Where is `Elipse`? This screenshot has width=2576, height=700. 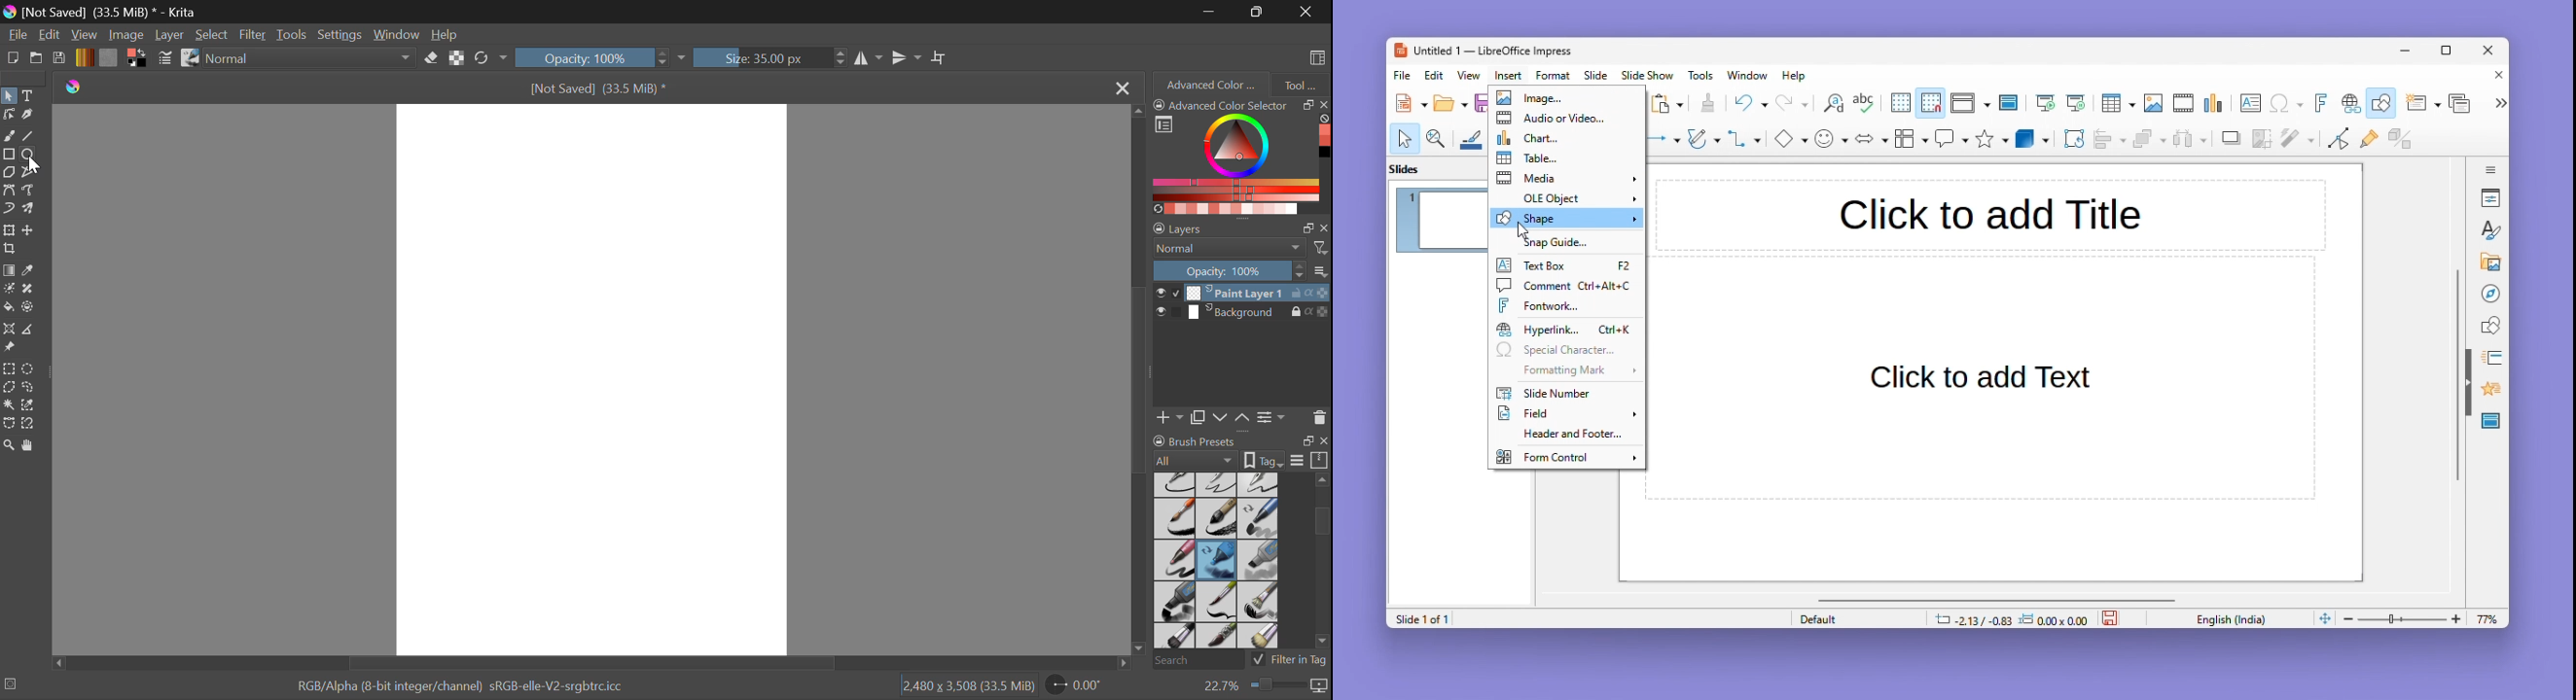
Elipse is located at coordinates (30, 155).